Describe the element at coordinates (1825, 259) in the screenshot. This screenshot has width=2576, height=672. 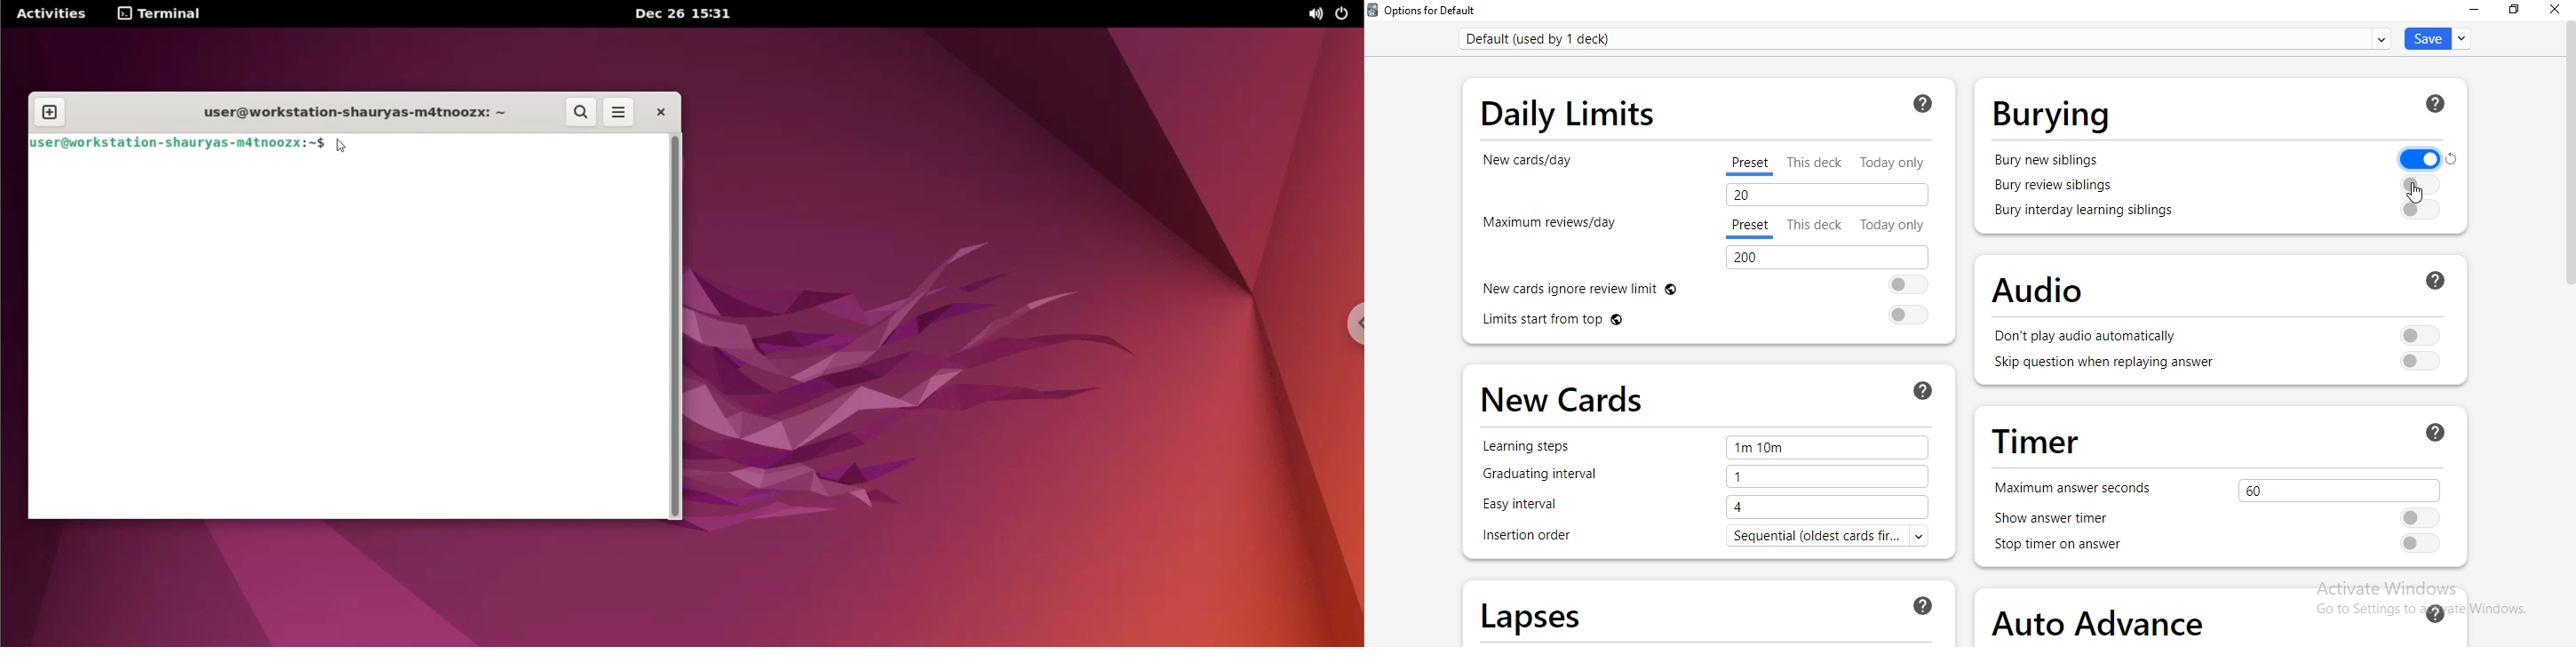
I see `200` at that location.